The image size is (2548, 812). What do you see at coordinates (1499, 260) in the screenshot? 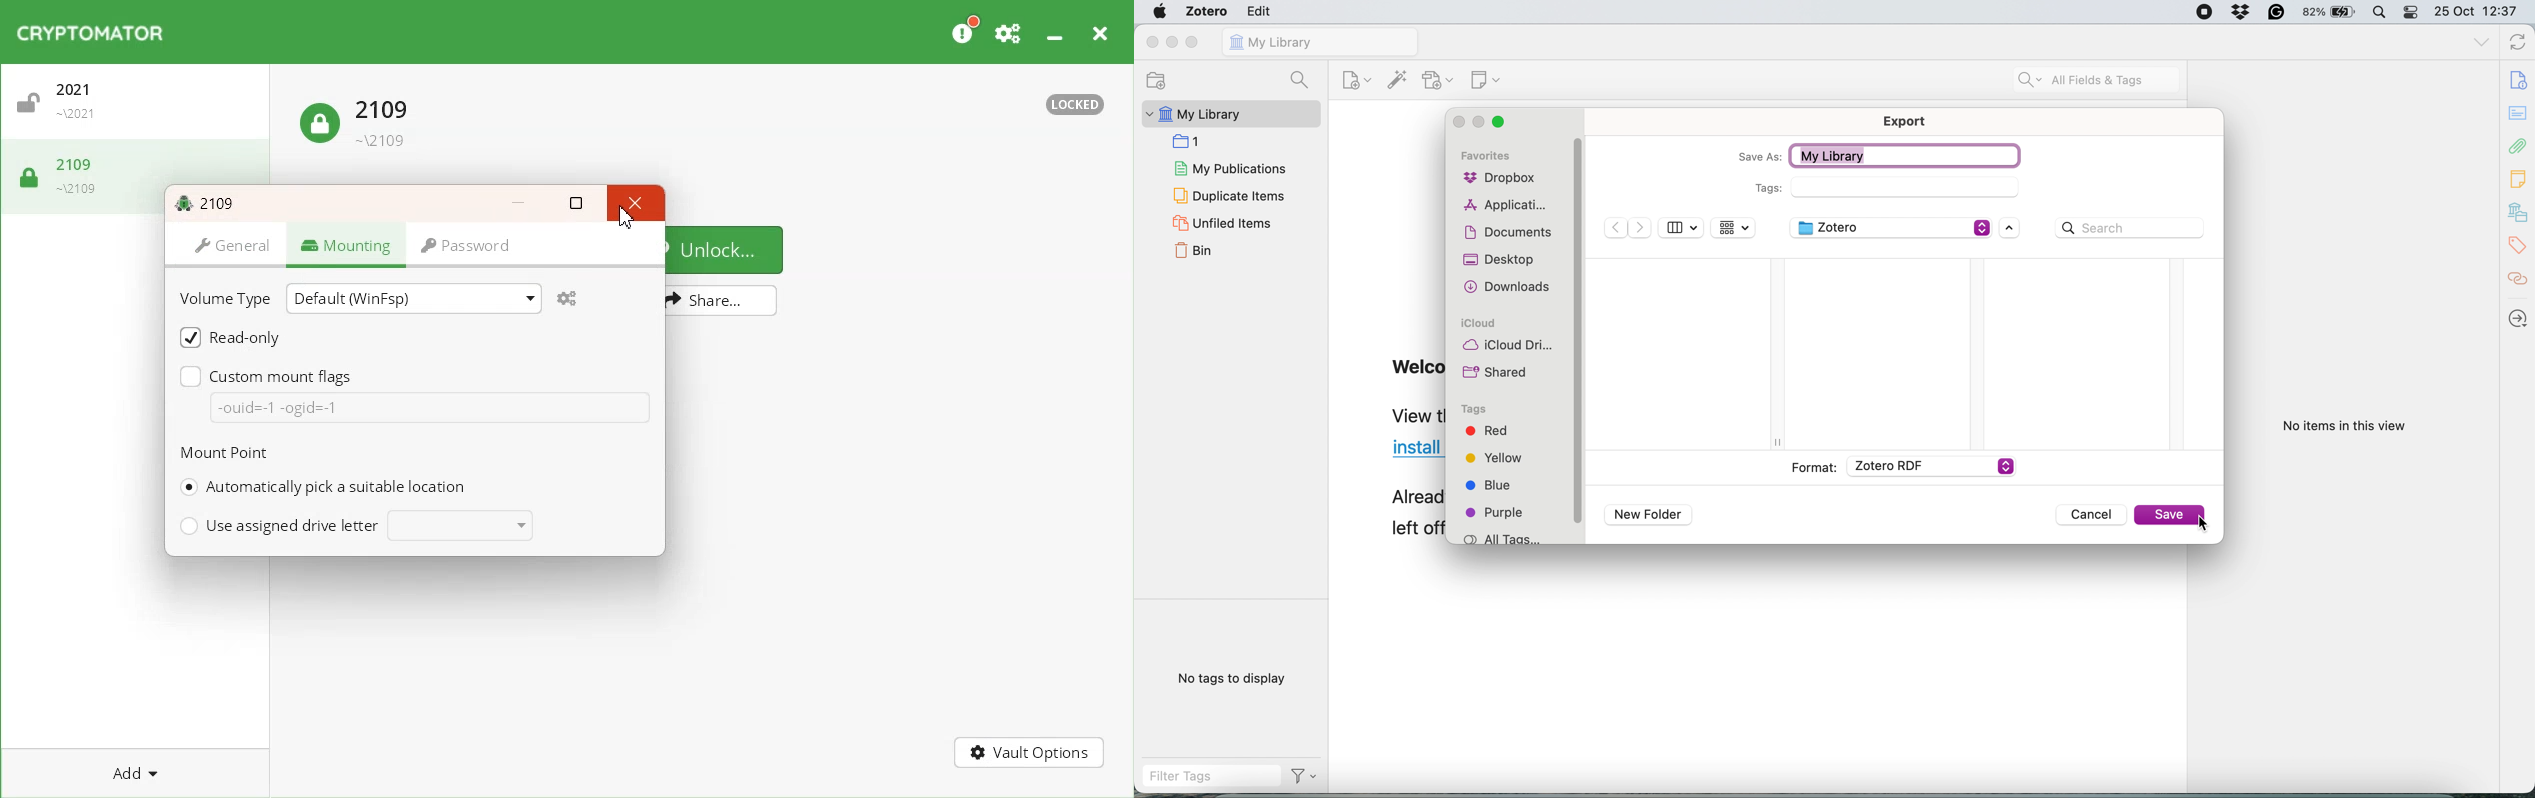
I see `Desktop` at bounding box center [1499, 260].